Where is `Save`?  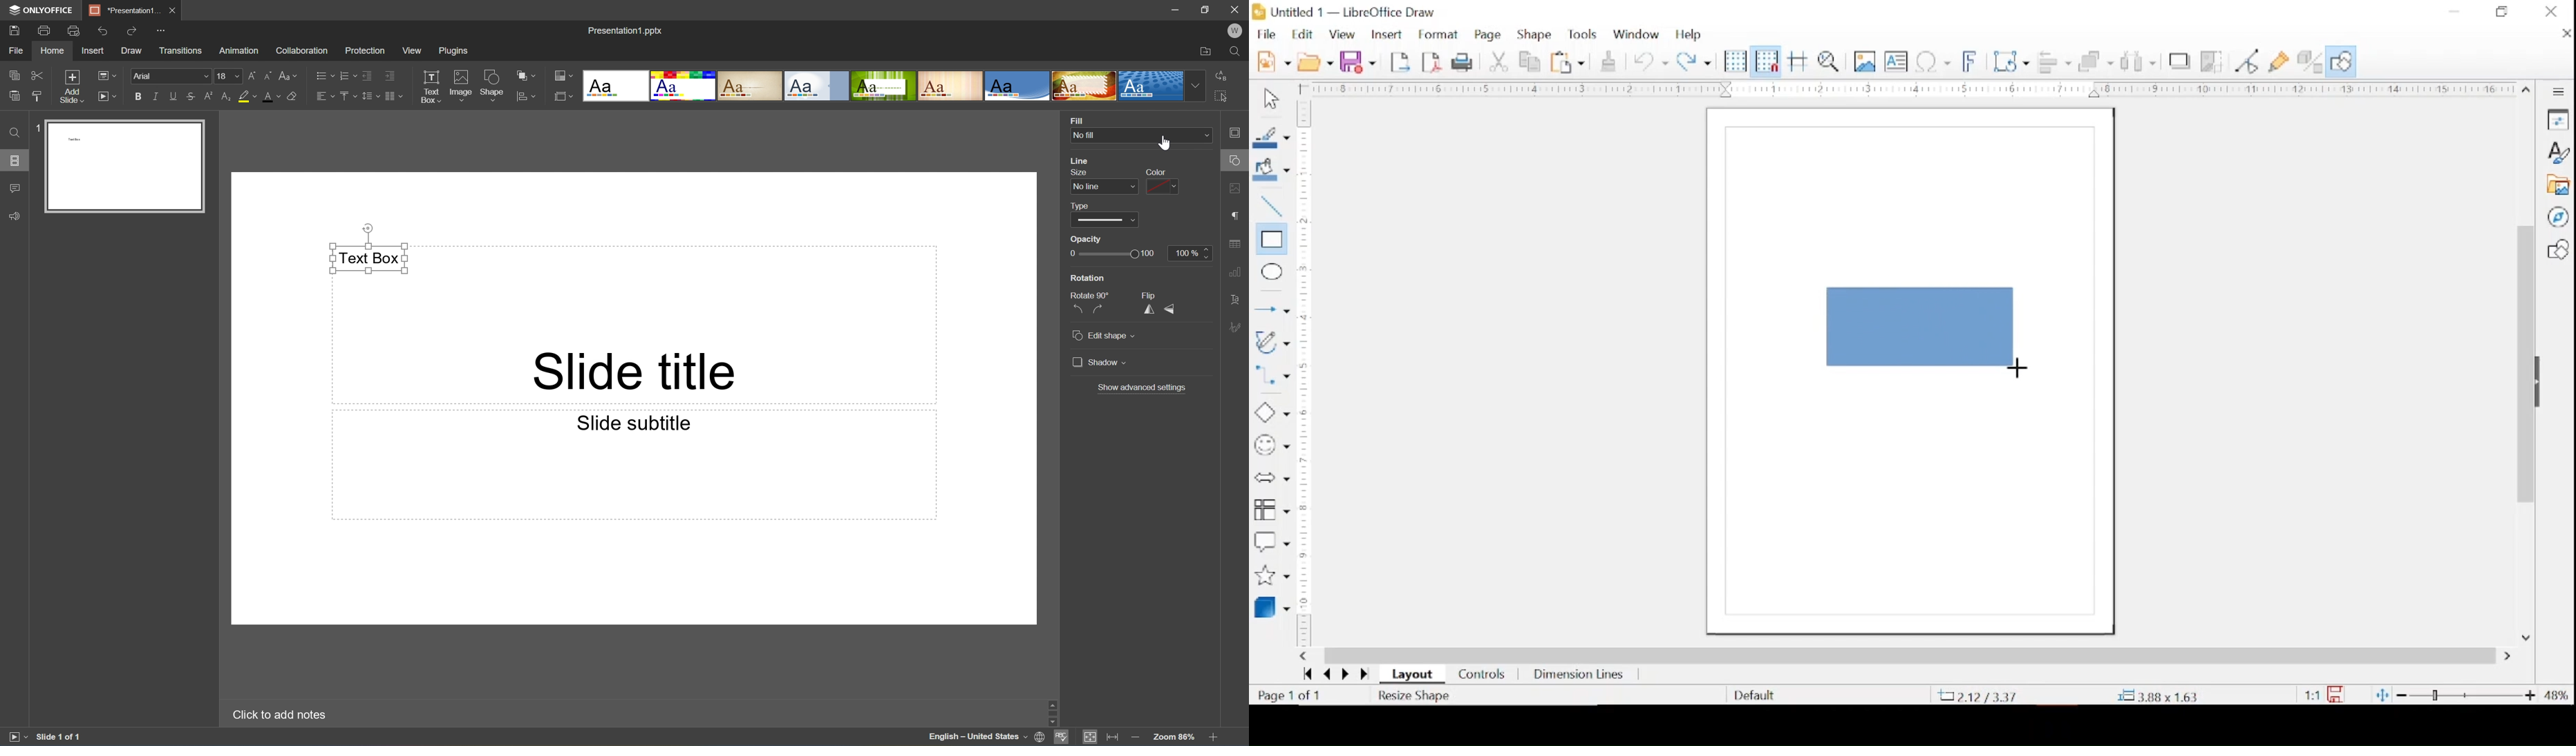
Save is located at coordinates (13, 31).